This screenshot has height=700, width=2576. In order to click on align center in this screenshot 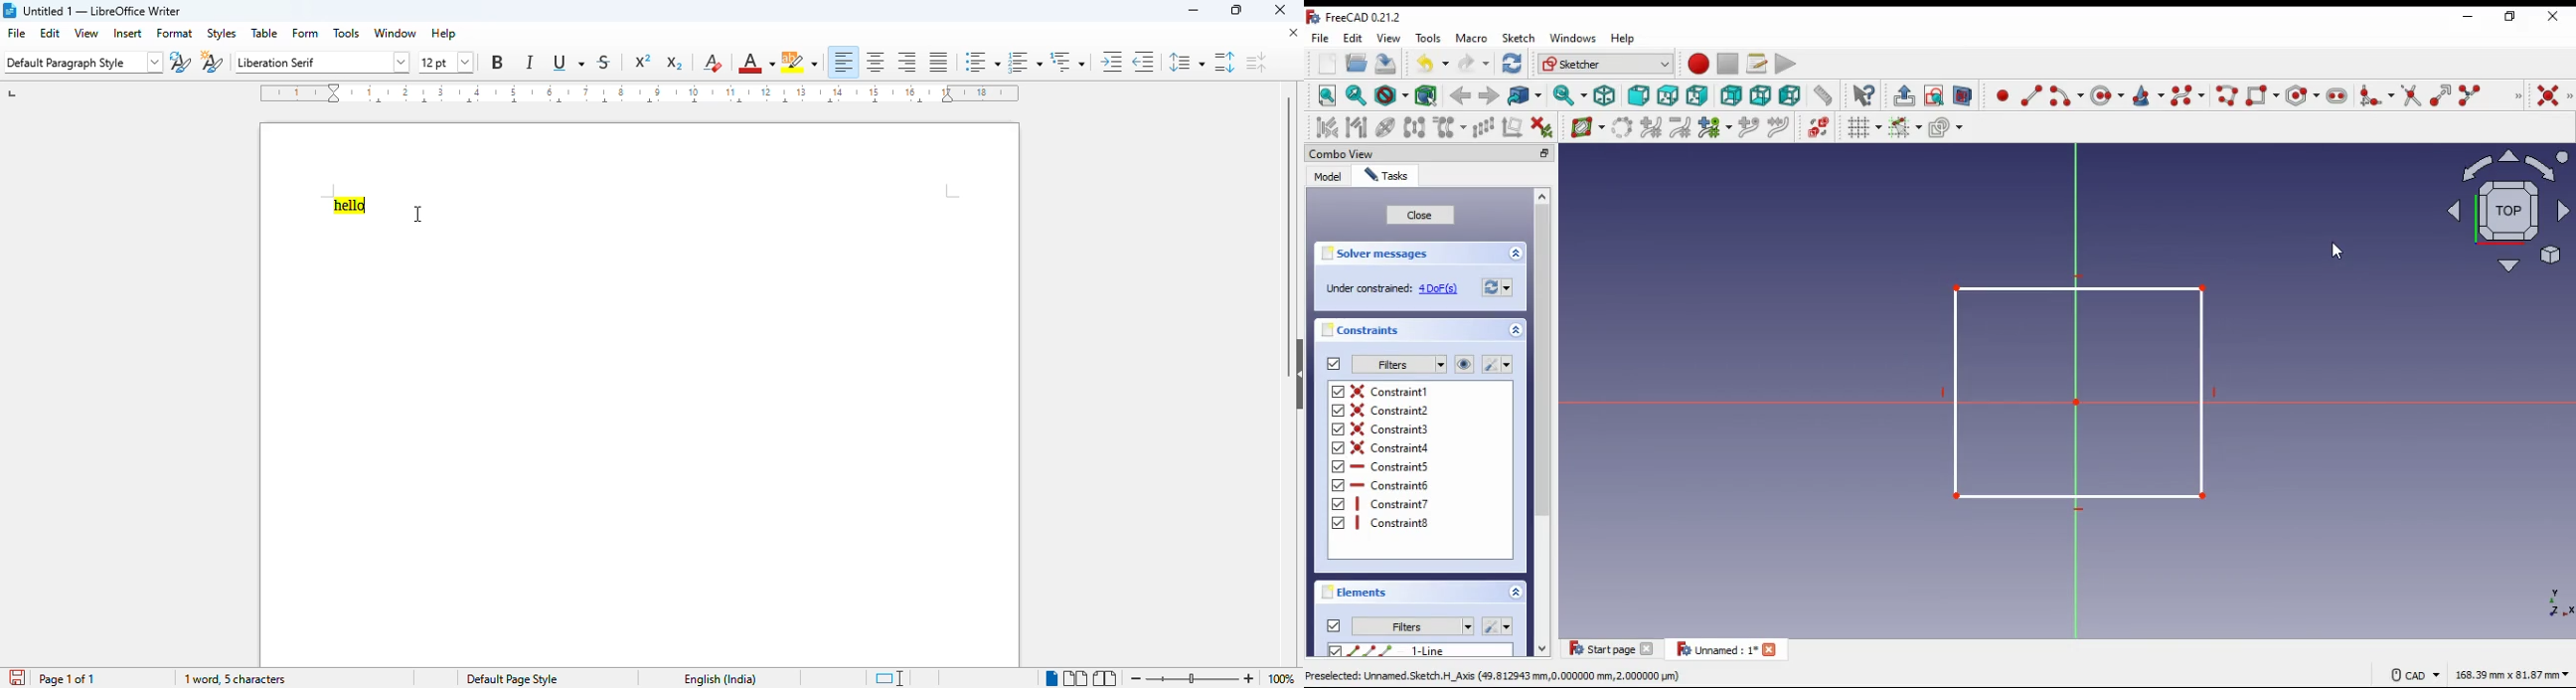, I will do `click(876, 61)`.